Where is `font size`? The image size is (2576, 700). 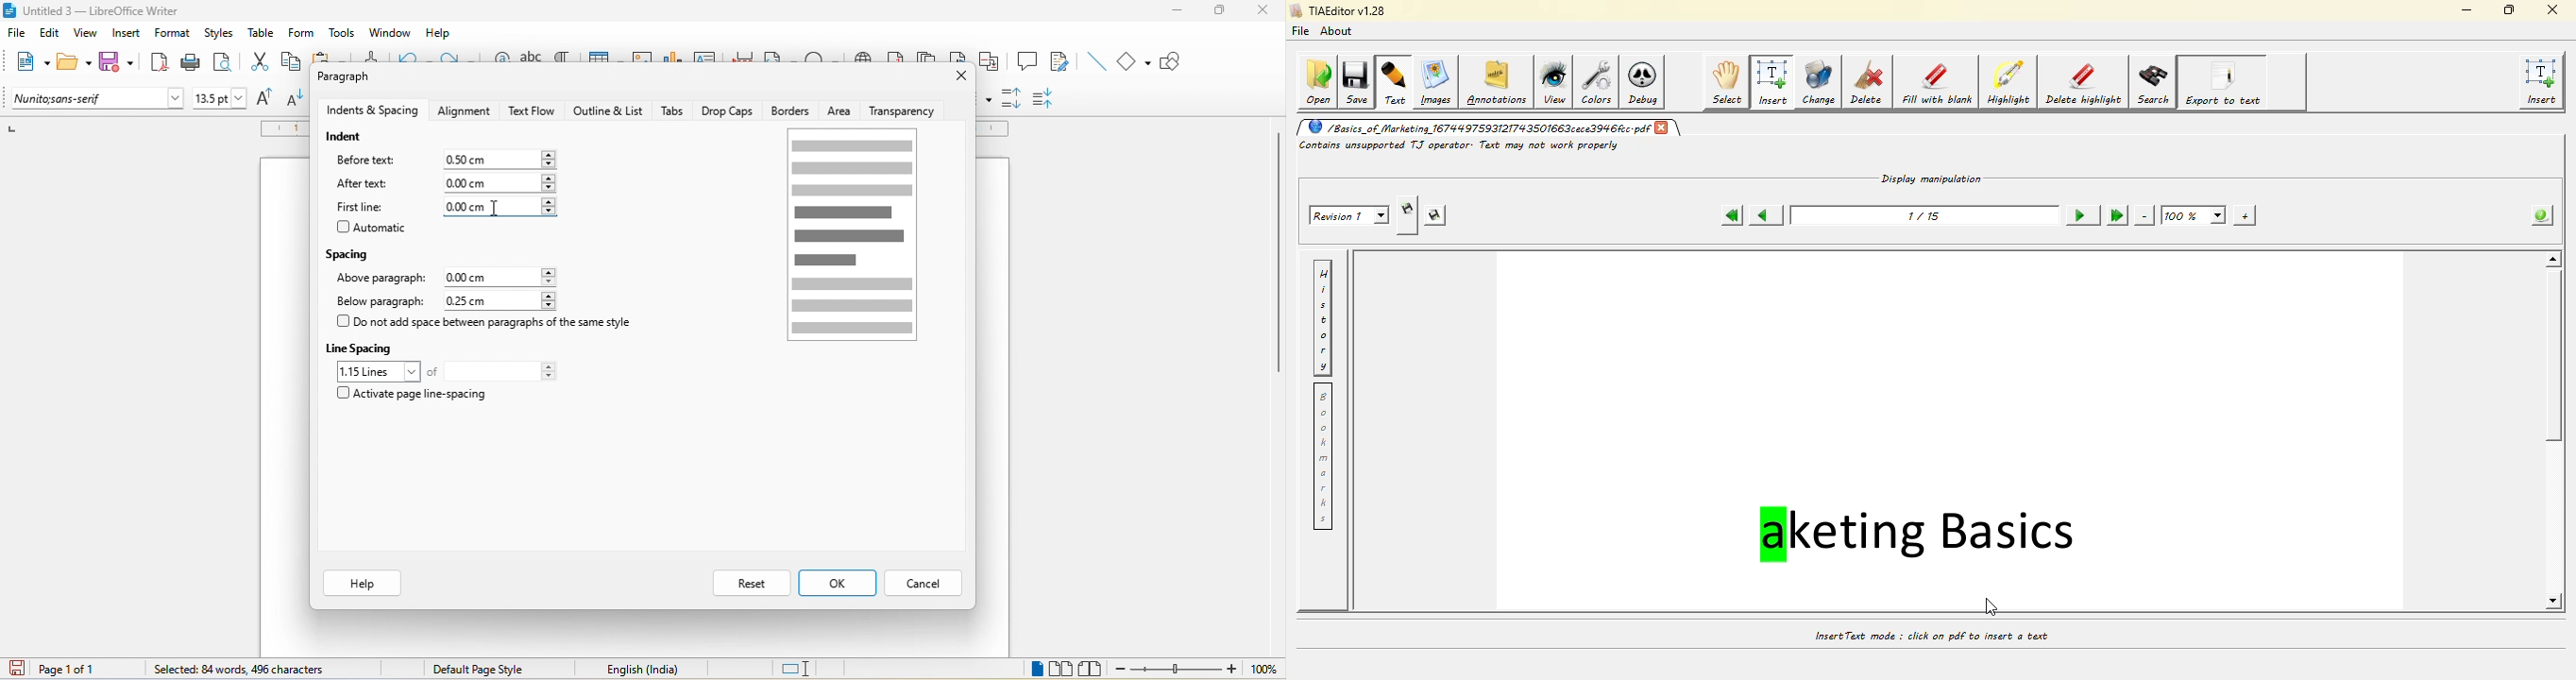
font size is located at coordinates (220, 99).